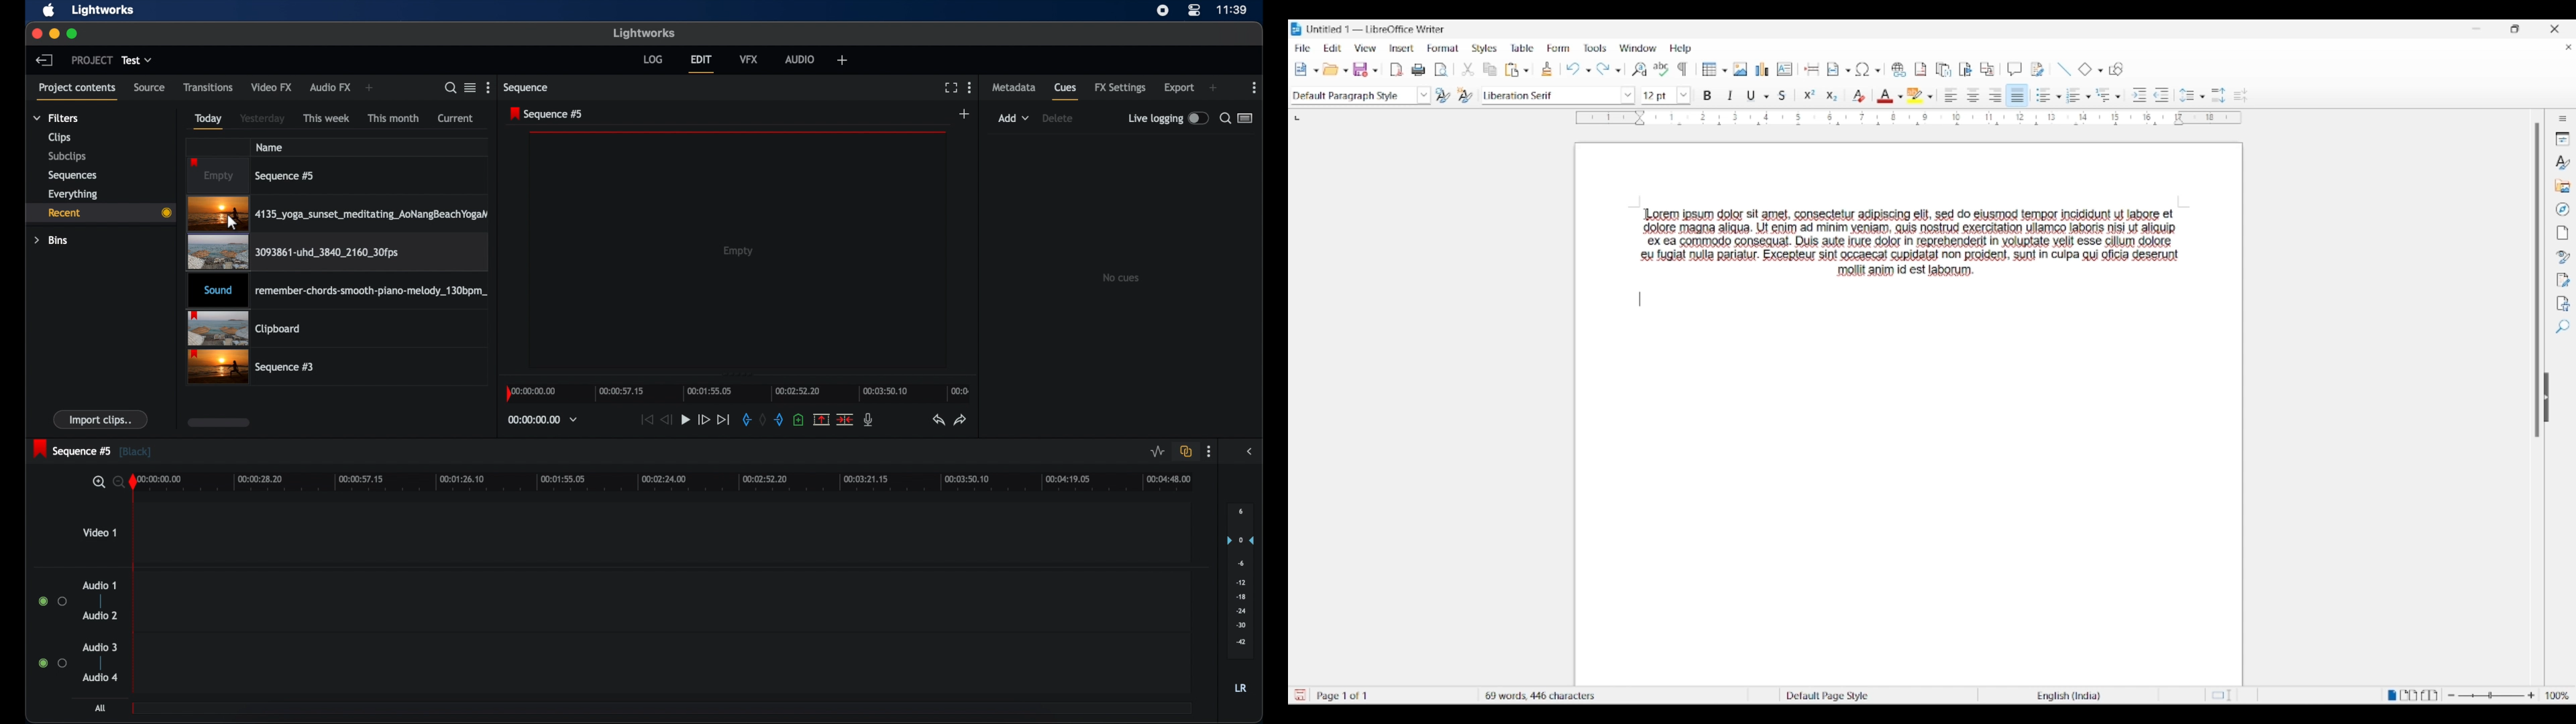  I want to click on Update selected style, so click(1444, 95).